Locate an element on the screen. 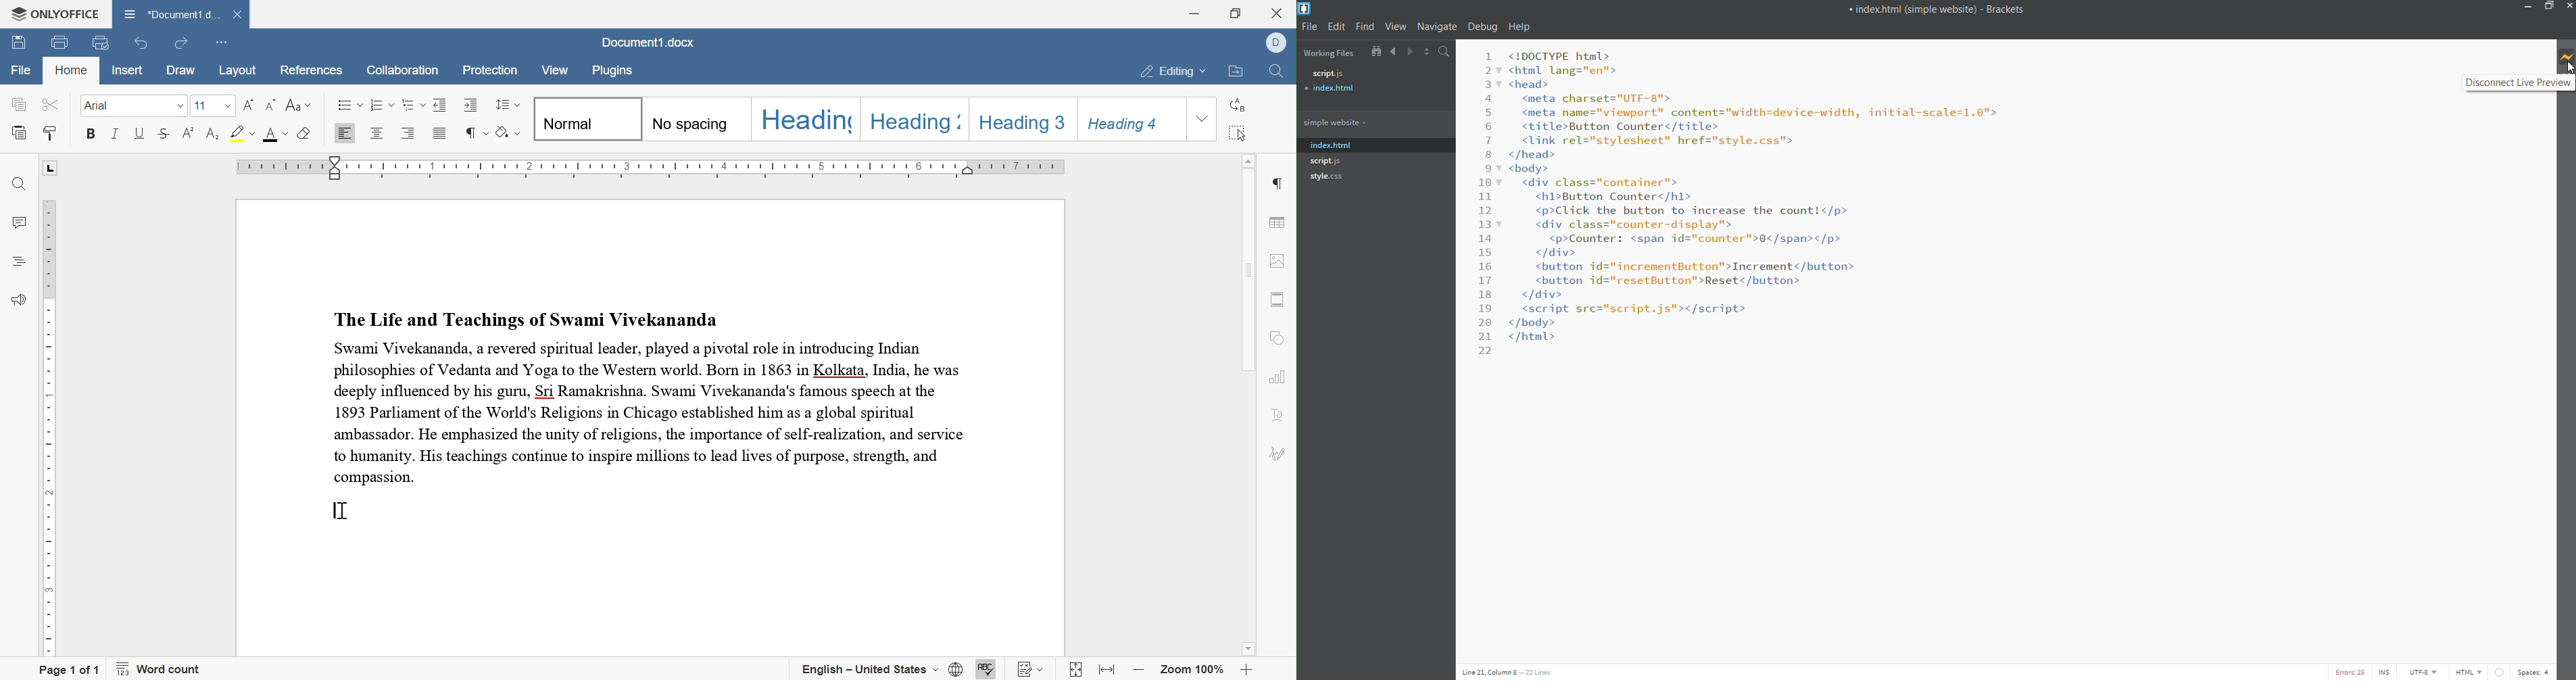 The image size is (2576, 700). signature settings is located at coordinates (1276, 456).